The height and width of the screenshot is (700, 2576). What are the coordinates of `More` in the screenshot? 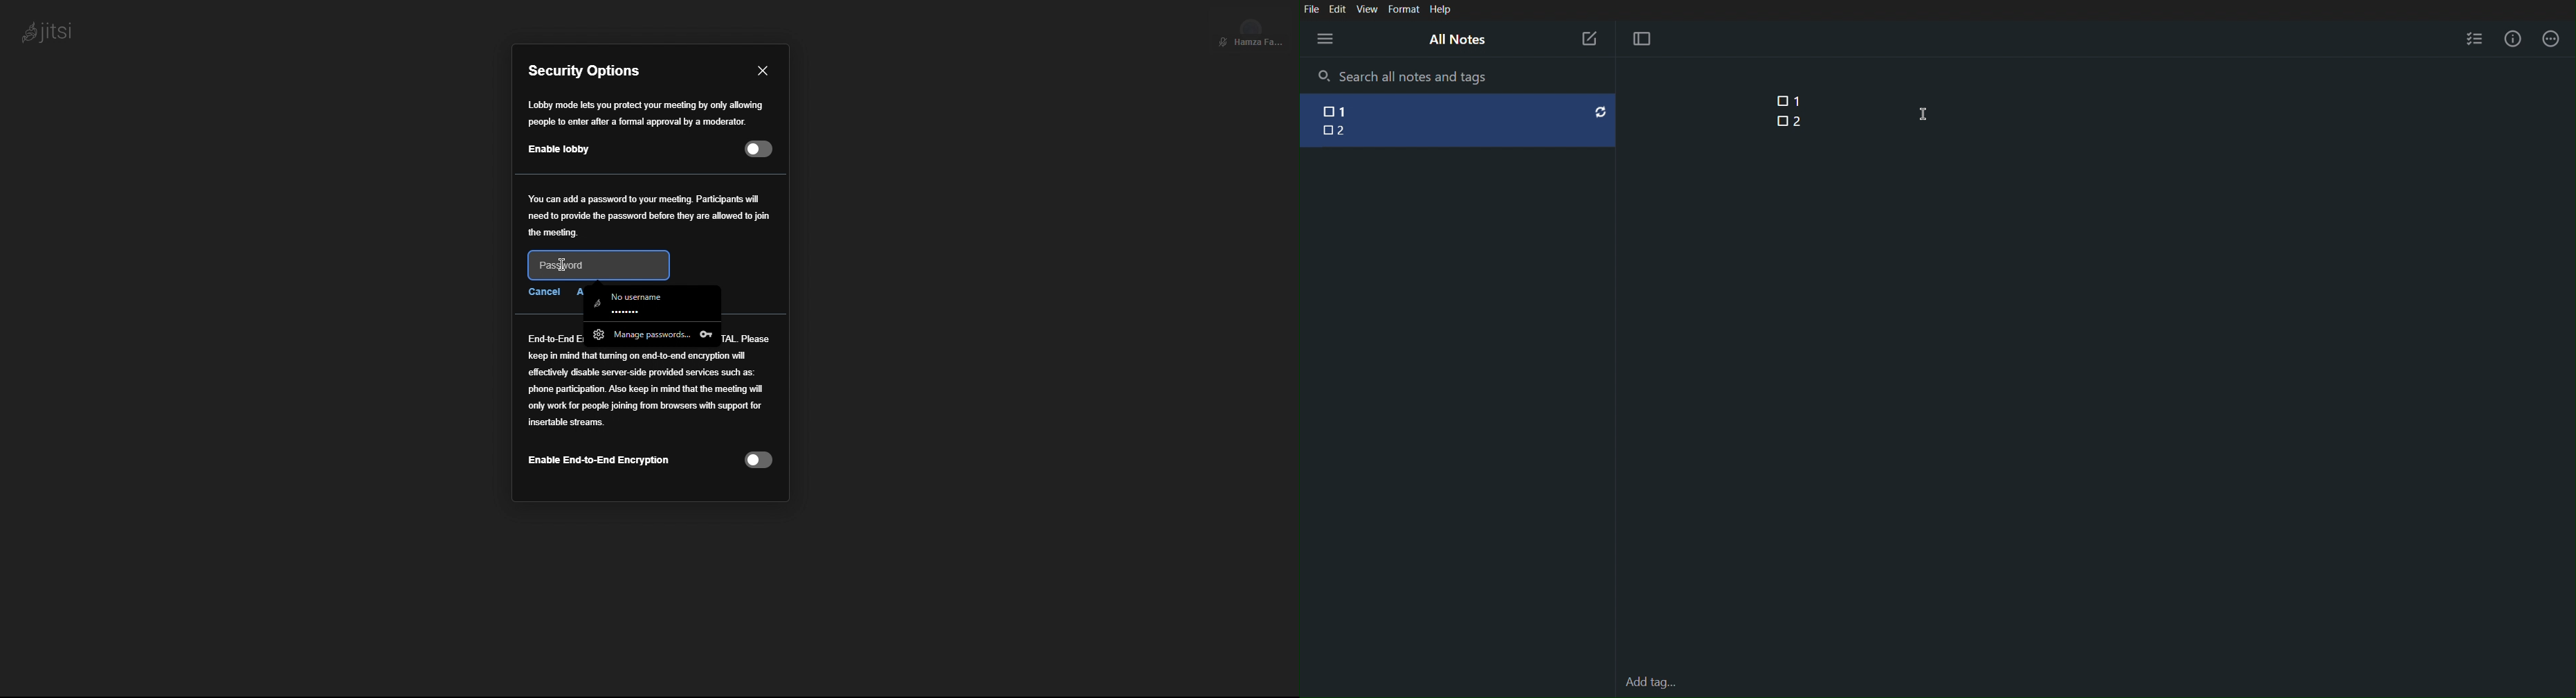 It's located at (2552, 39).